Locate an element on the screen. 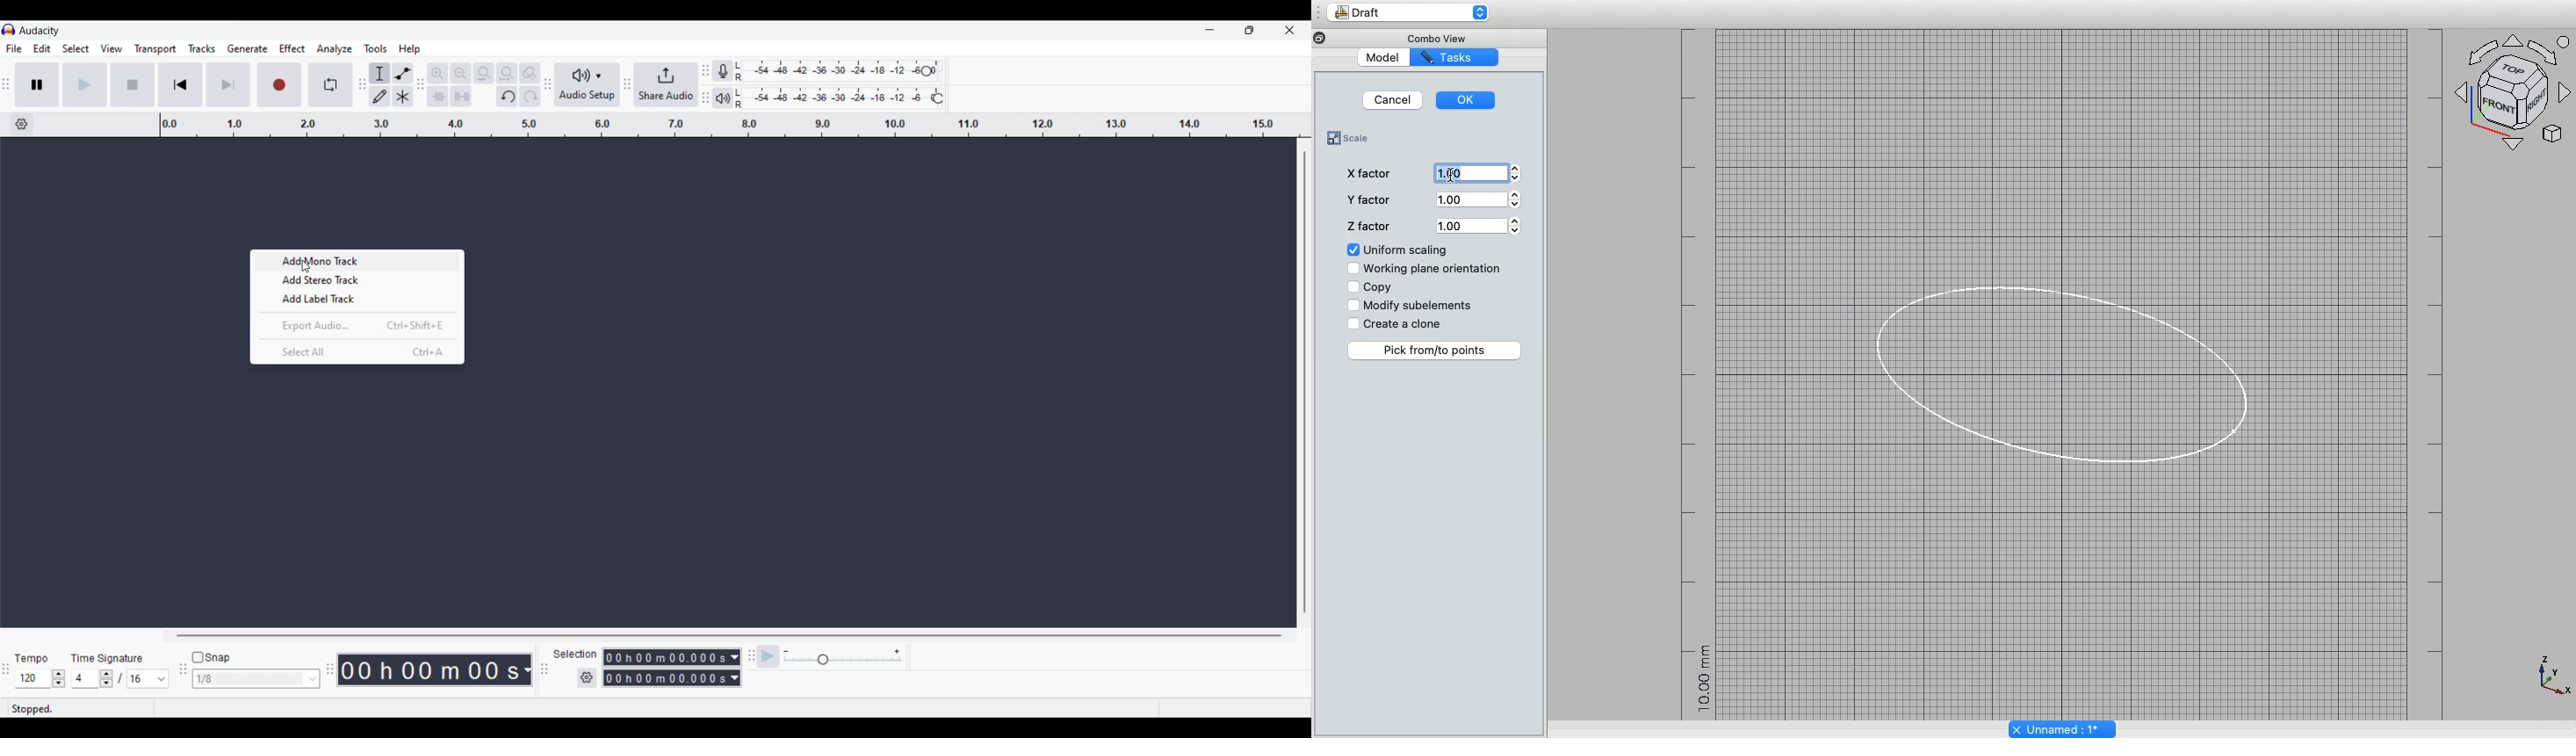 This screenshot has height=756, width=2576. Play-at-speed/Play-at-speed oncce is located at coordinates (768, 657).